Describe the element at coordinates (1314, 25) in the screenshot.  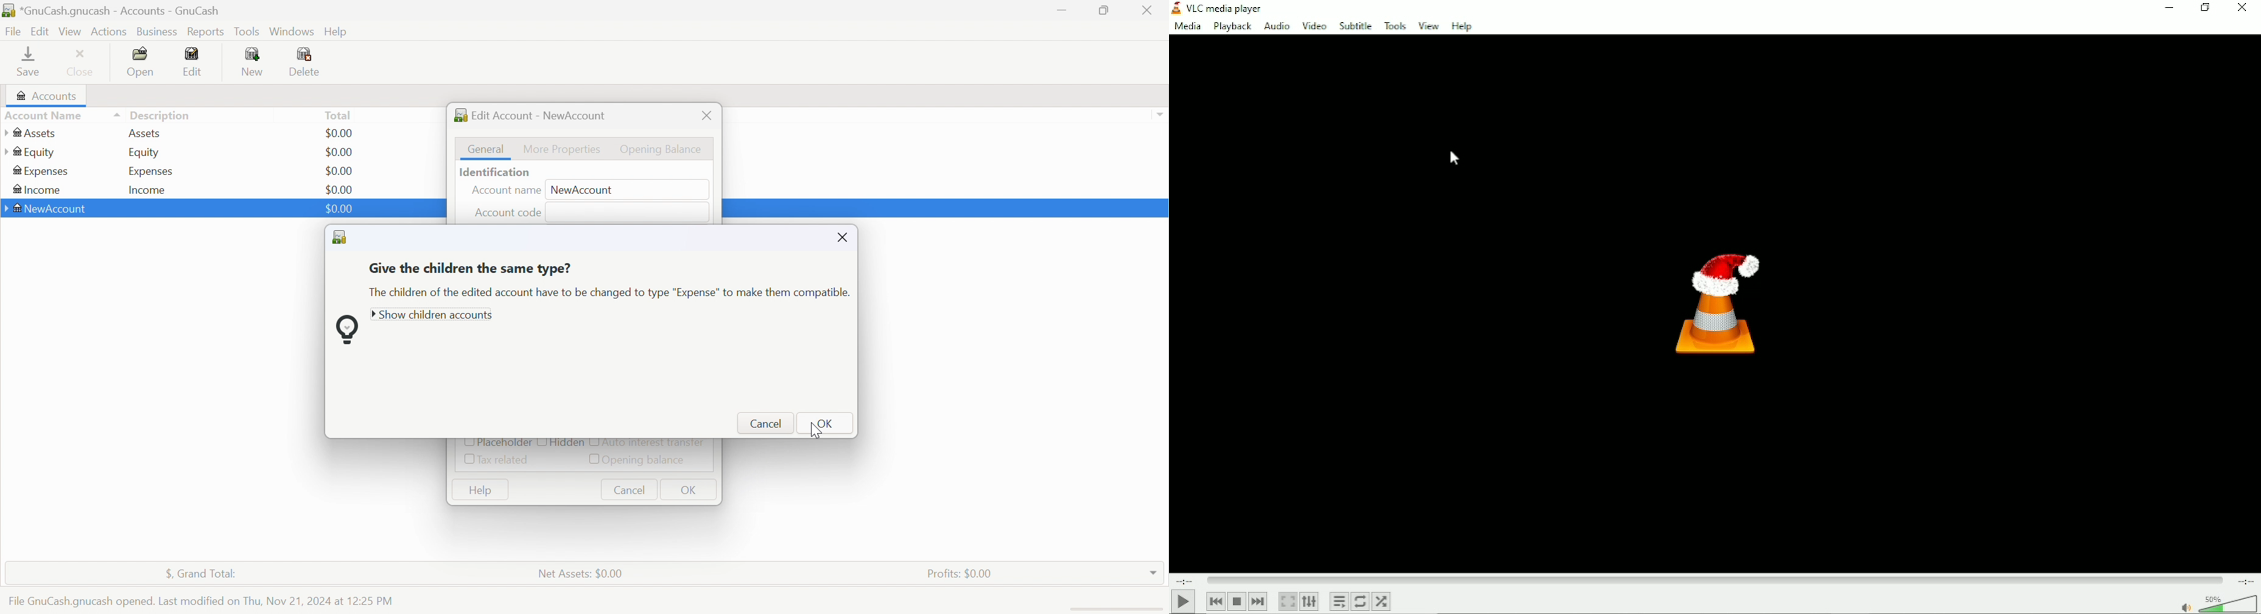
I see `Video` at that location.